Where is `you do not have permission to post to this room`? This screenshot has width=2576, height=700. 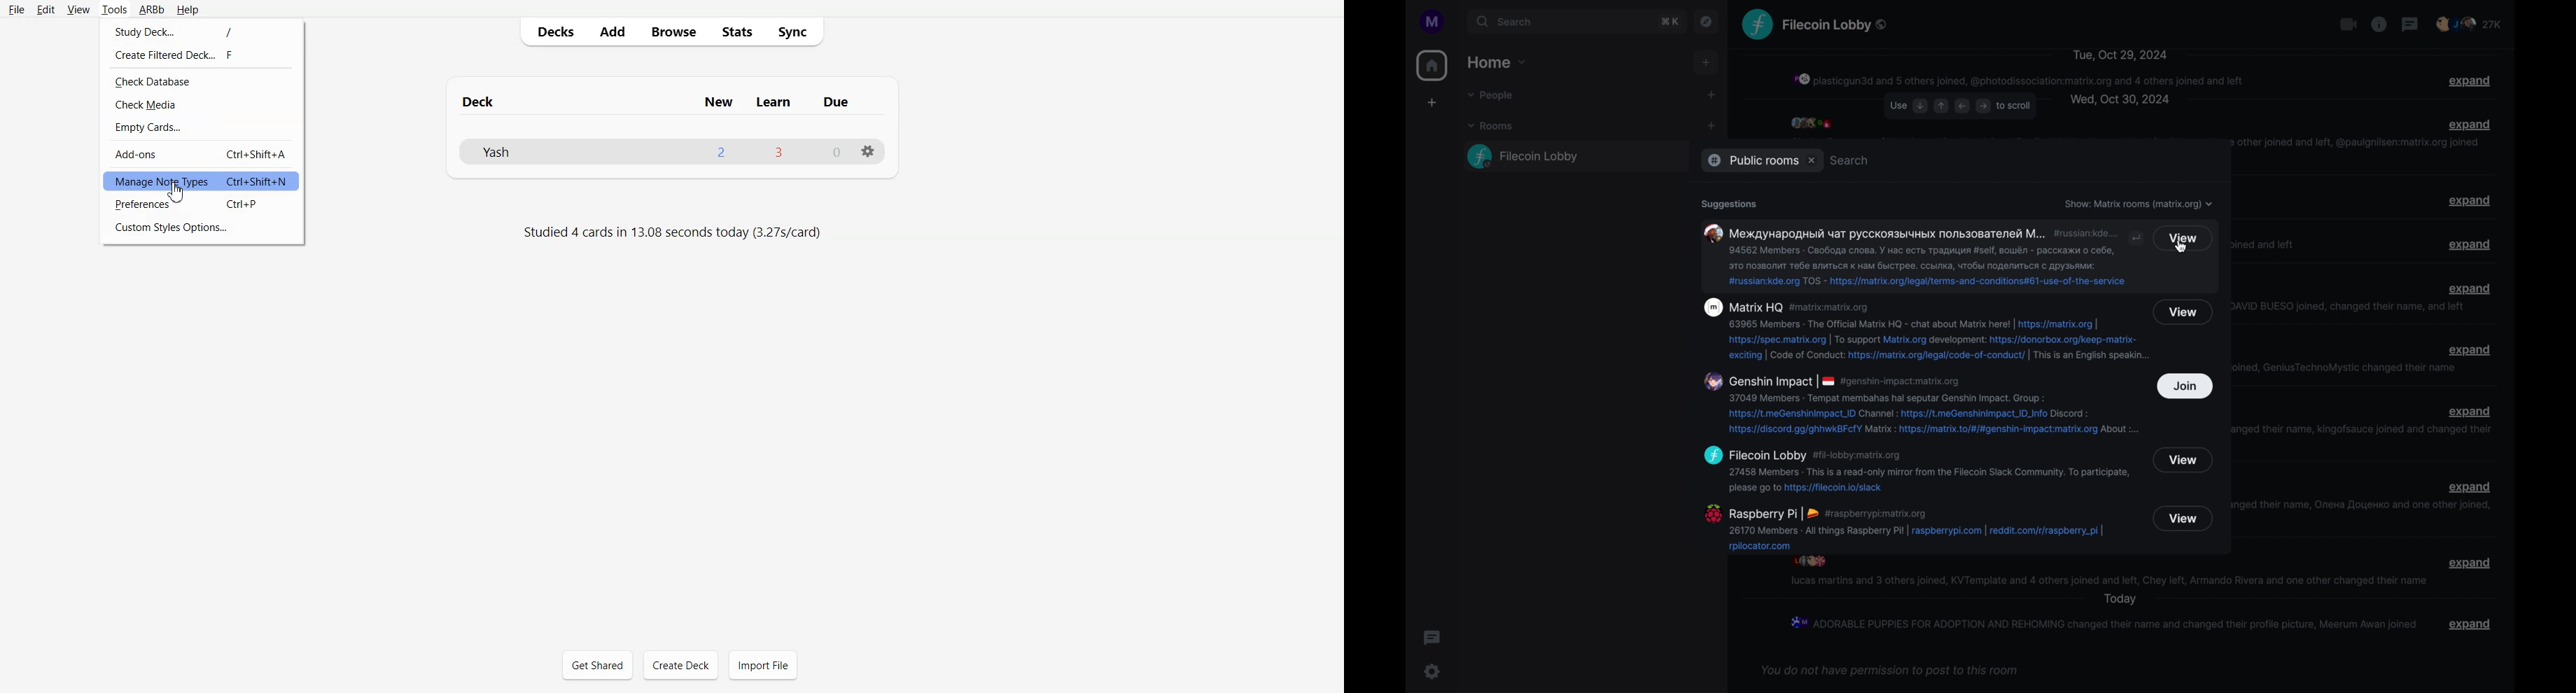 you do not have permission to post to this room is located at coordinates (1889, 671).